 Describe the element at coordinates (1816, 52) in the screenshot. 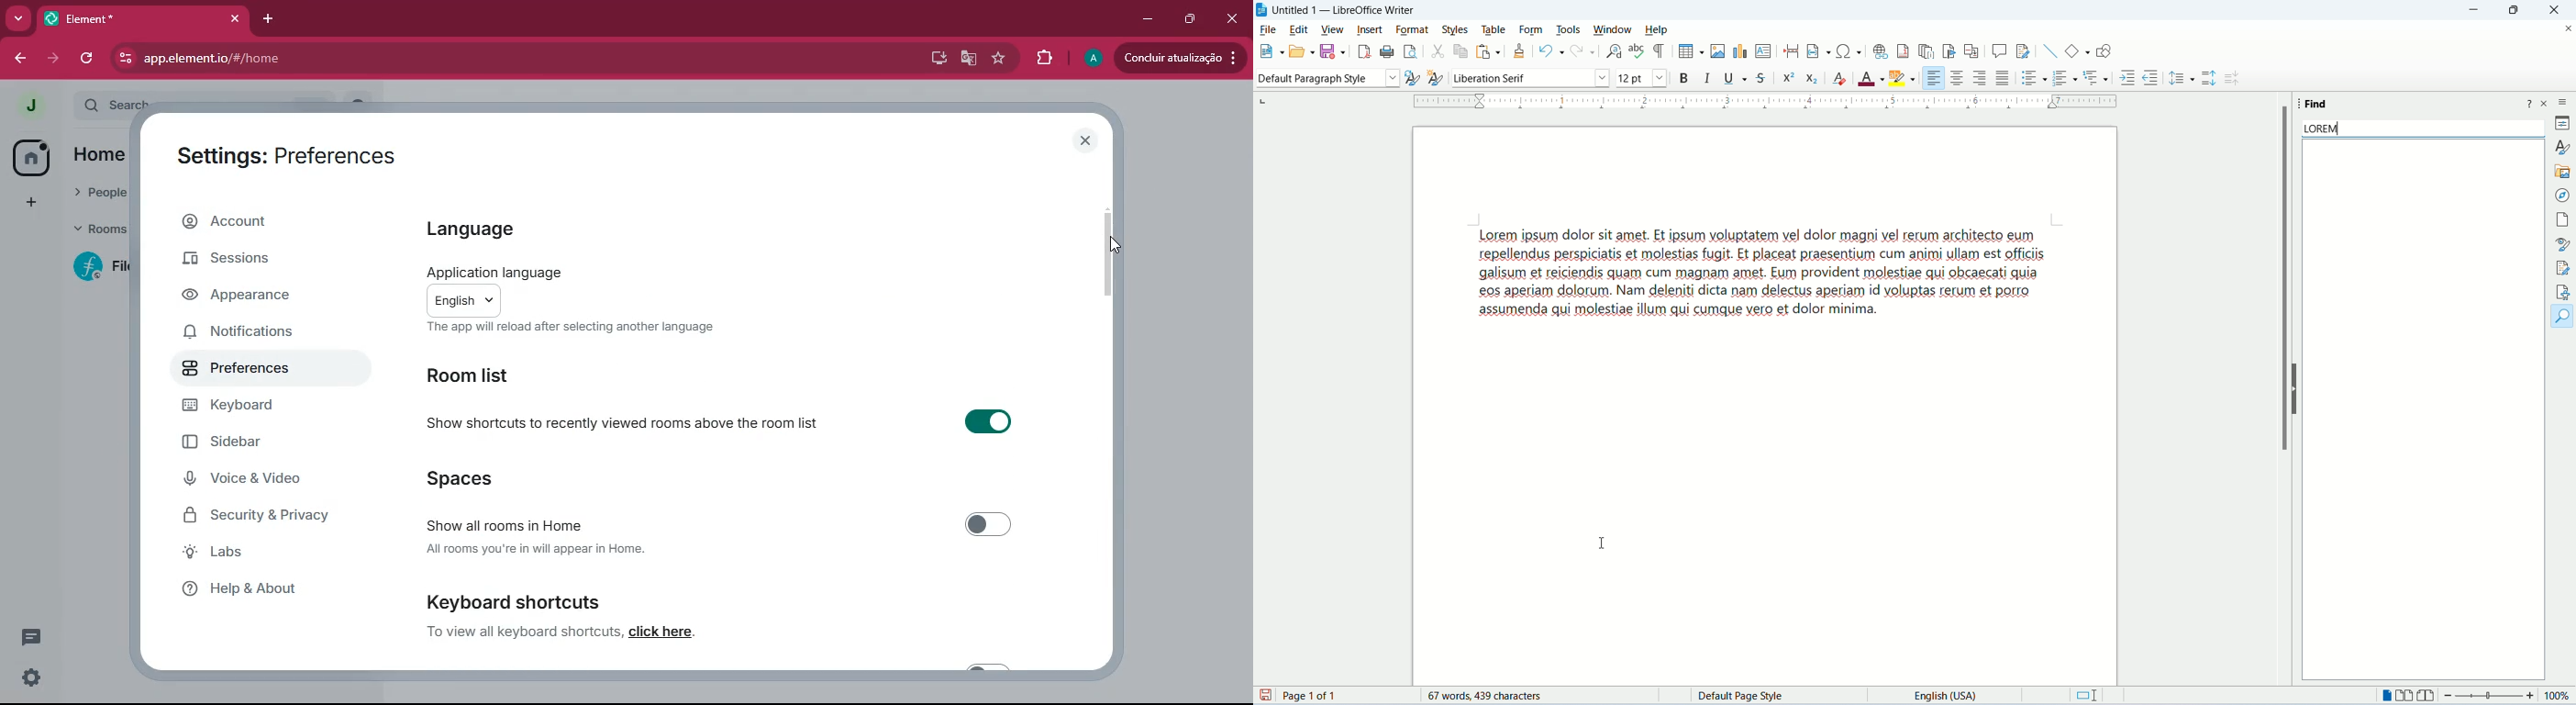

I see `insert field` at that location.